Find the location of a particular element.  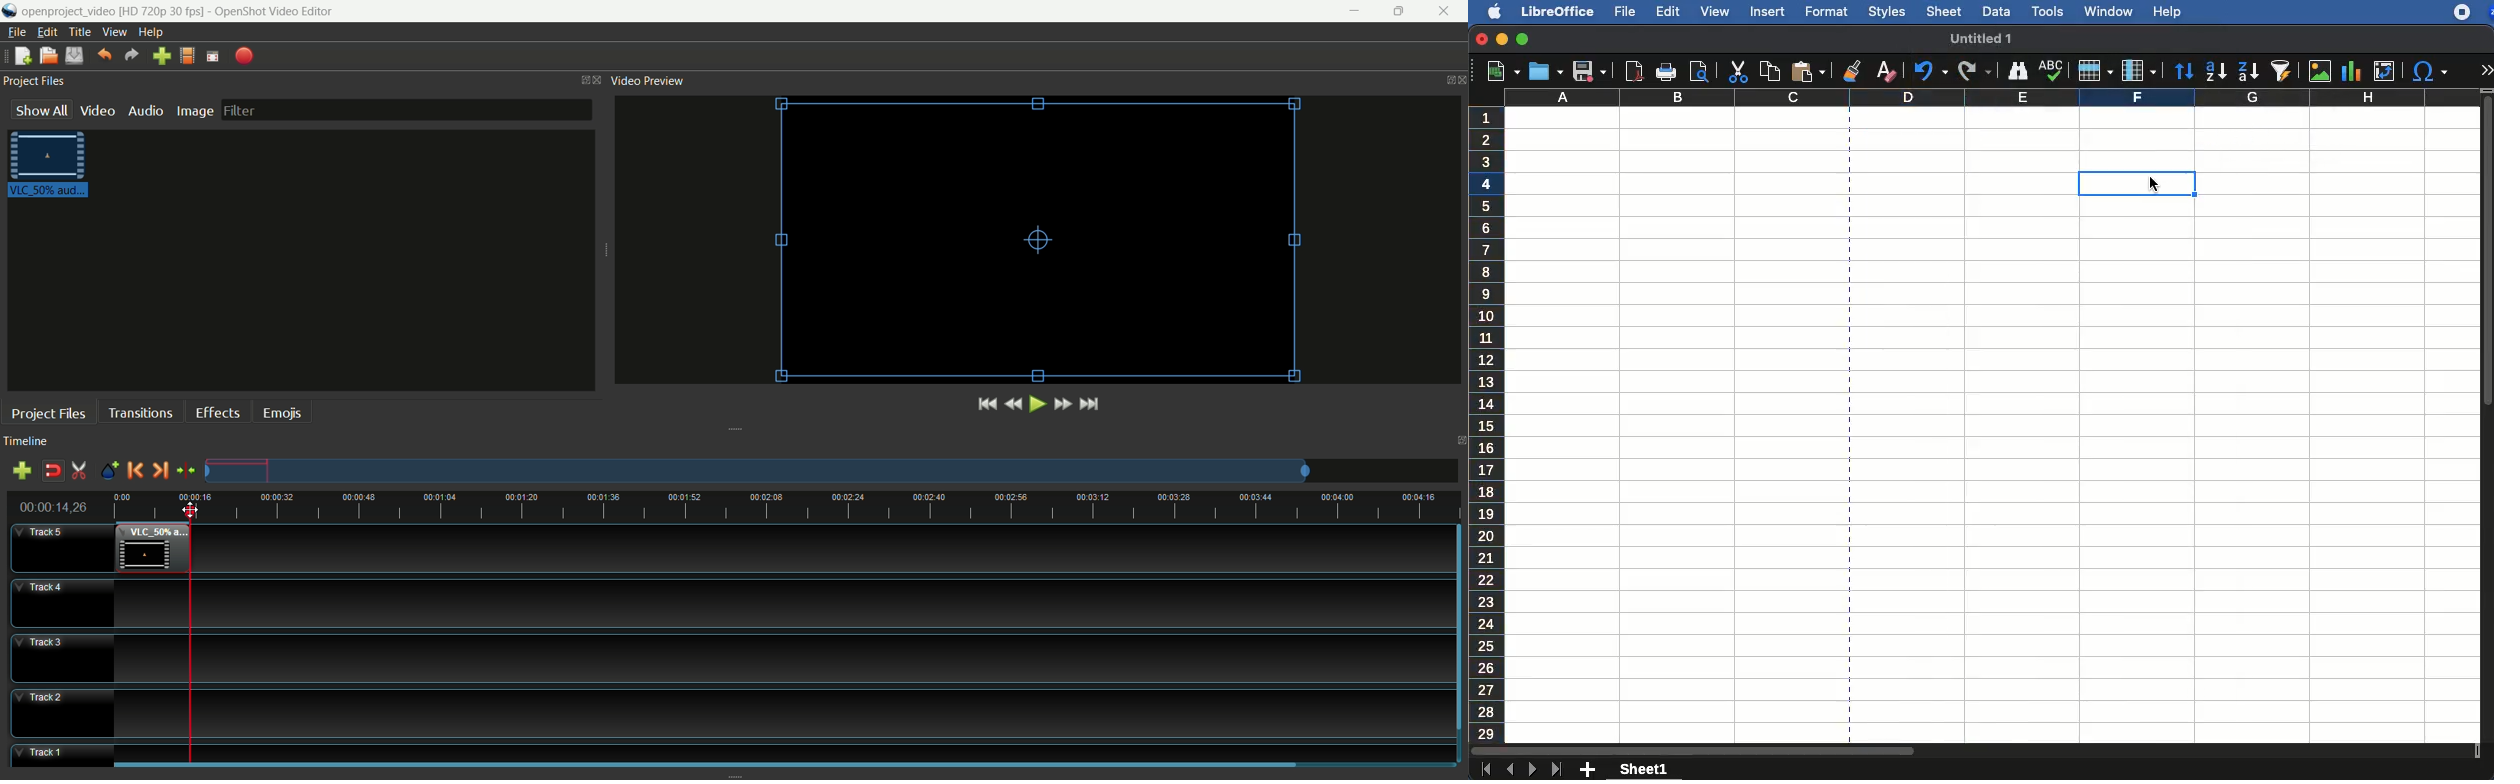

save is located at coordinates (1588, 72).